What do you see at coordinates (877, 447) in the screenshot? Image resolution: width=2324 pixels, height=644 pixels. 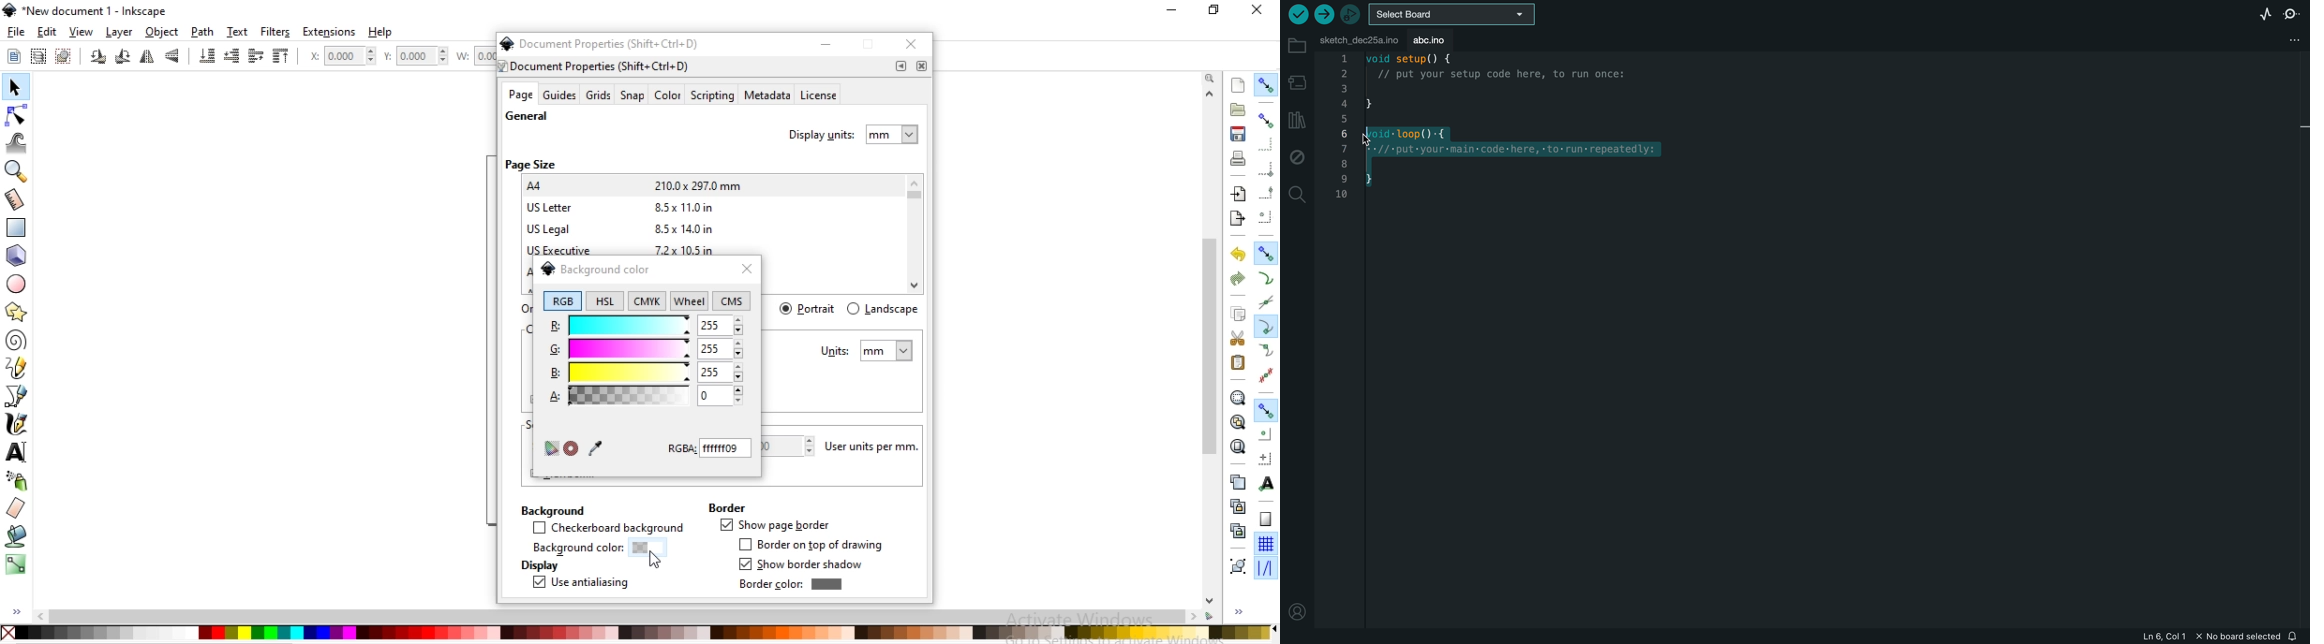 I see `user units per mm.` at bounding box center [877, 447].